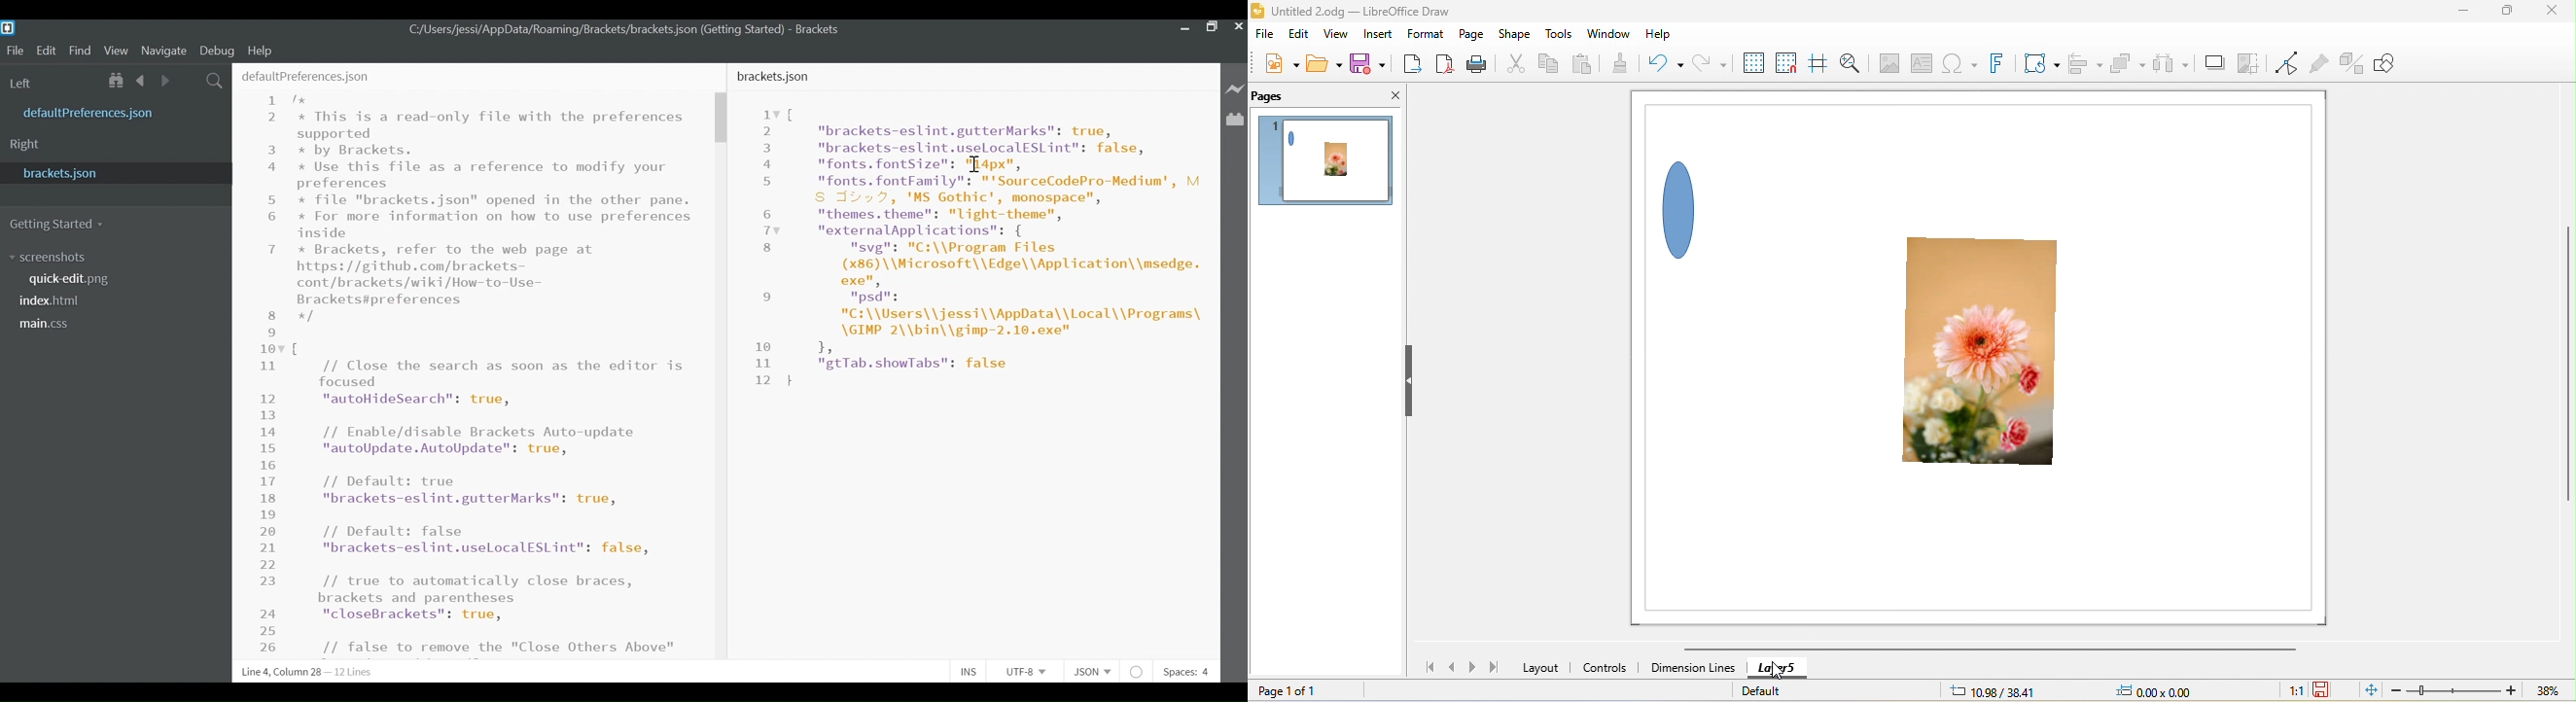  Describe the element at coordinates (2212, 64) in the screenshot. I see `shadow` at that location.